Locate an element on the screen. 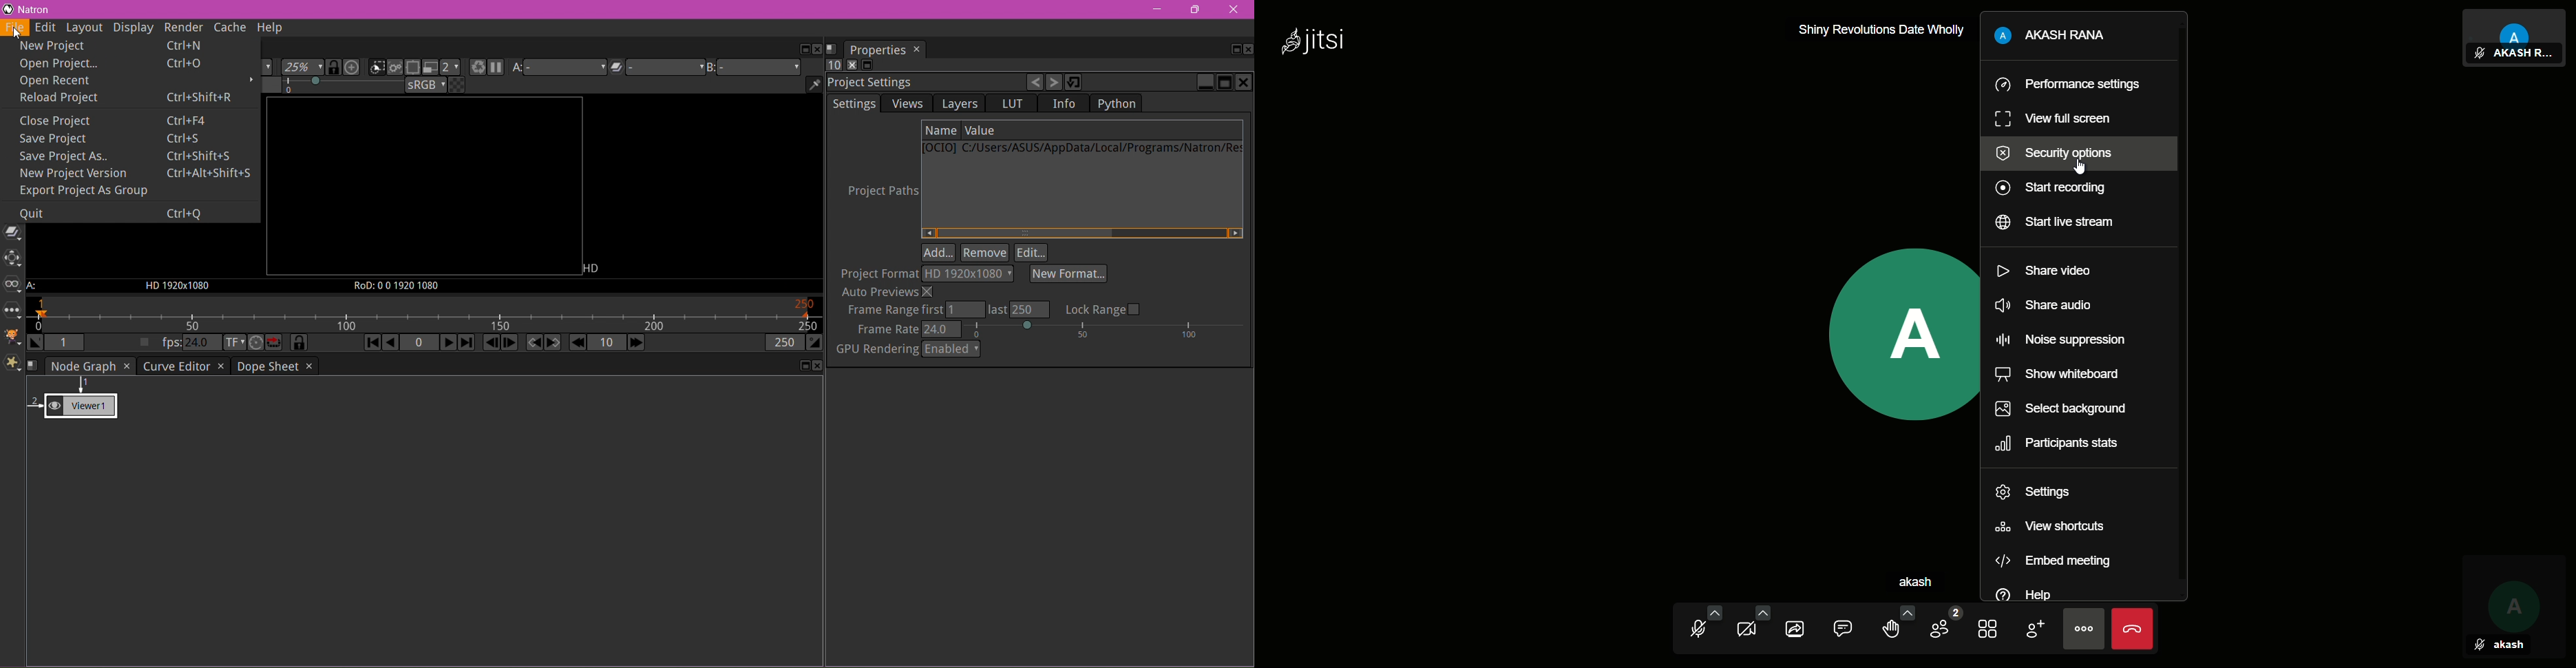 This screenshot has width=2576, height=672. Next Increment is located at coordinates (636, 343).